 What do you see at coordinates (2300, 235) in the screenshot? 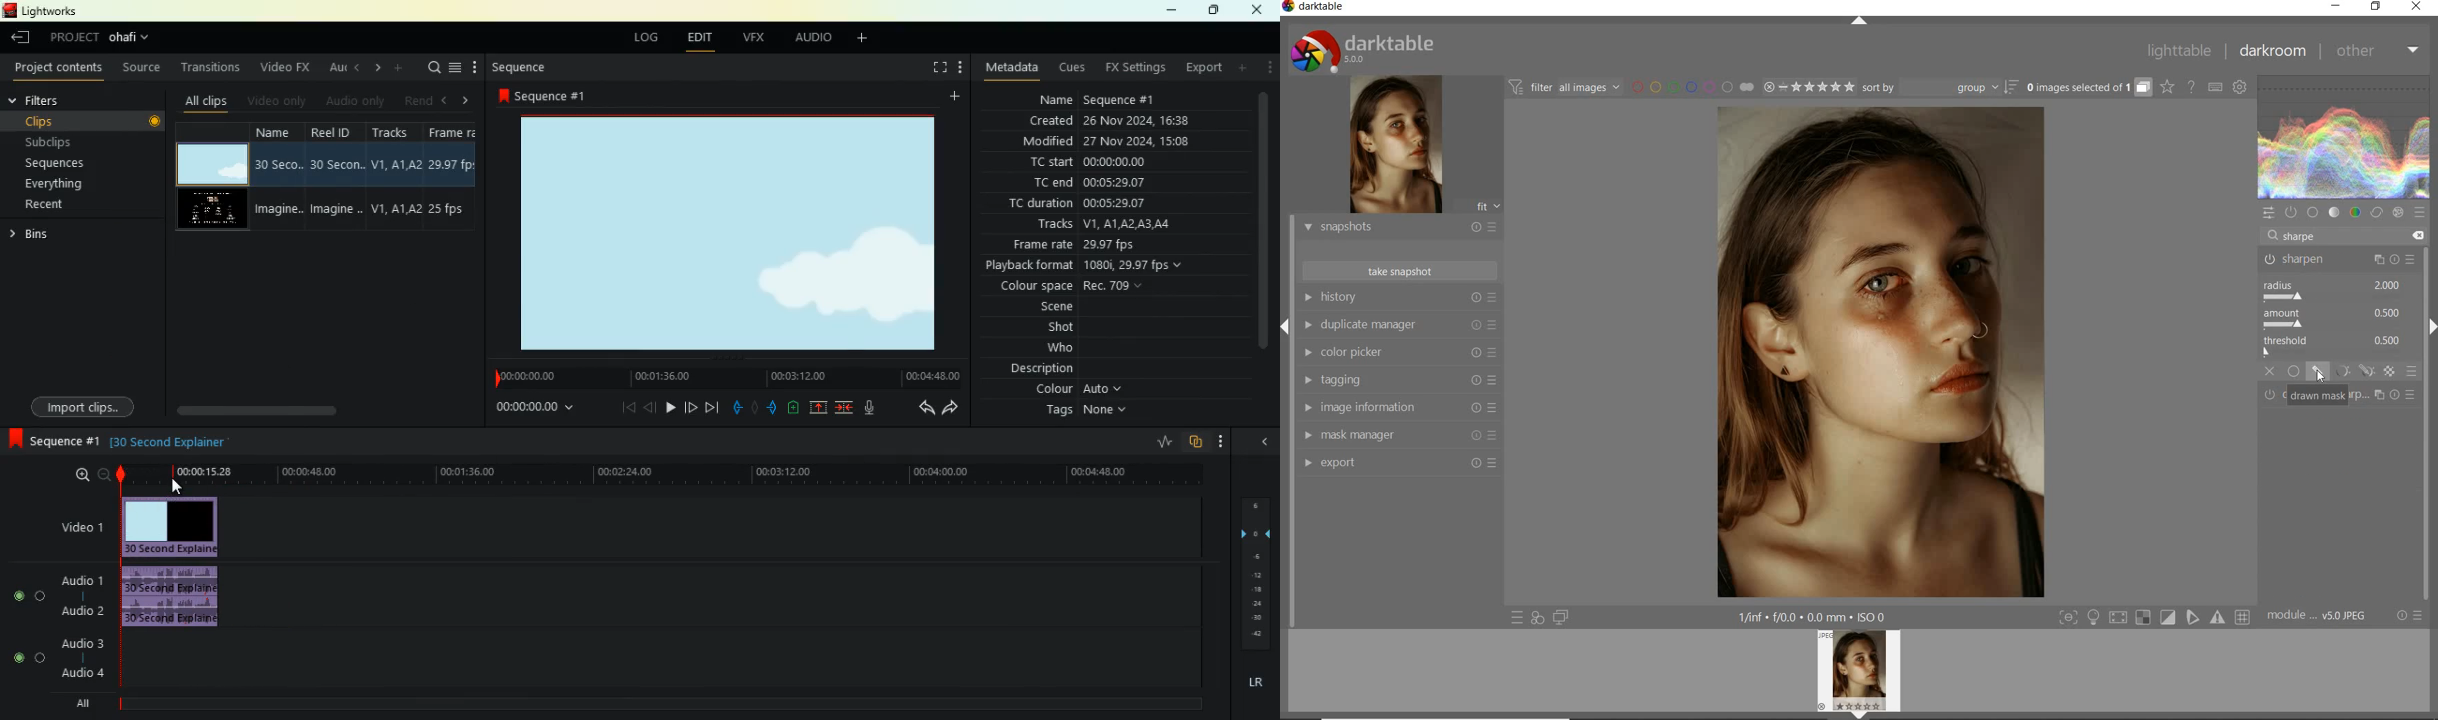
I see `INPUT VALUE` at bounding box center [2300, 235].